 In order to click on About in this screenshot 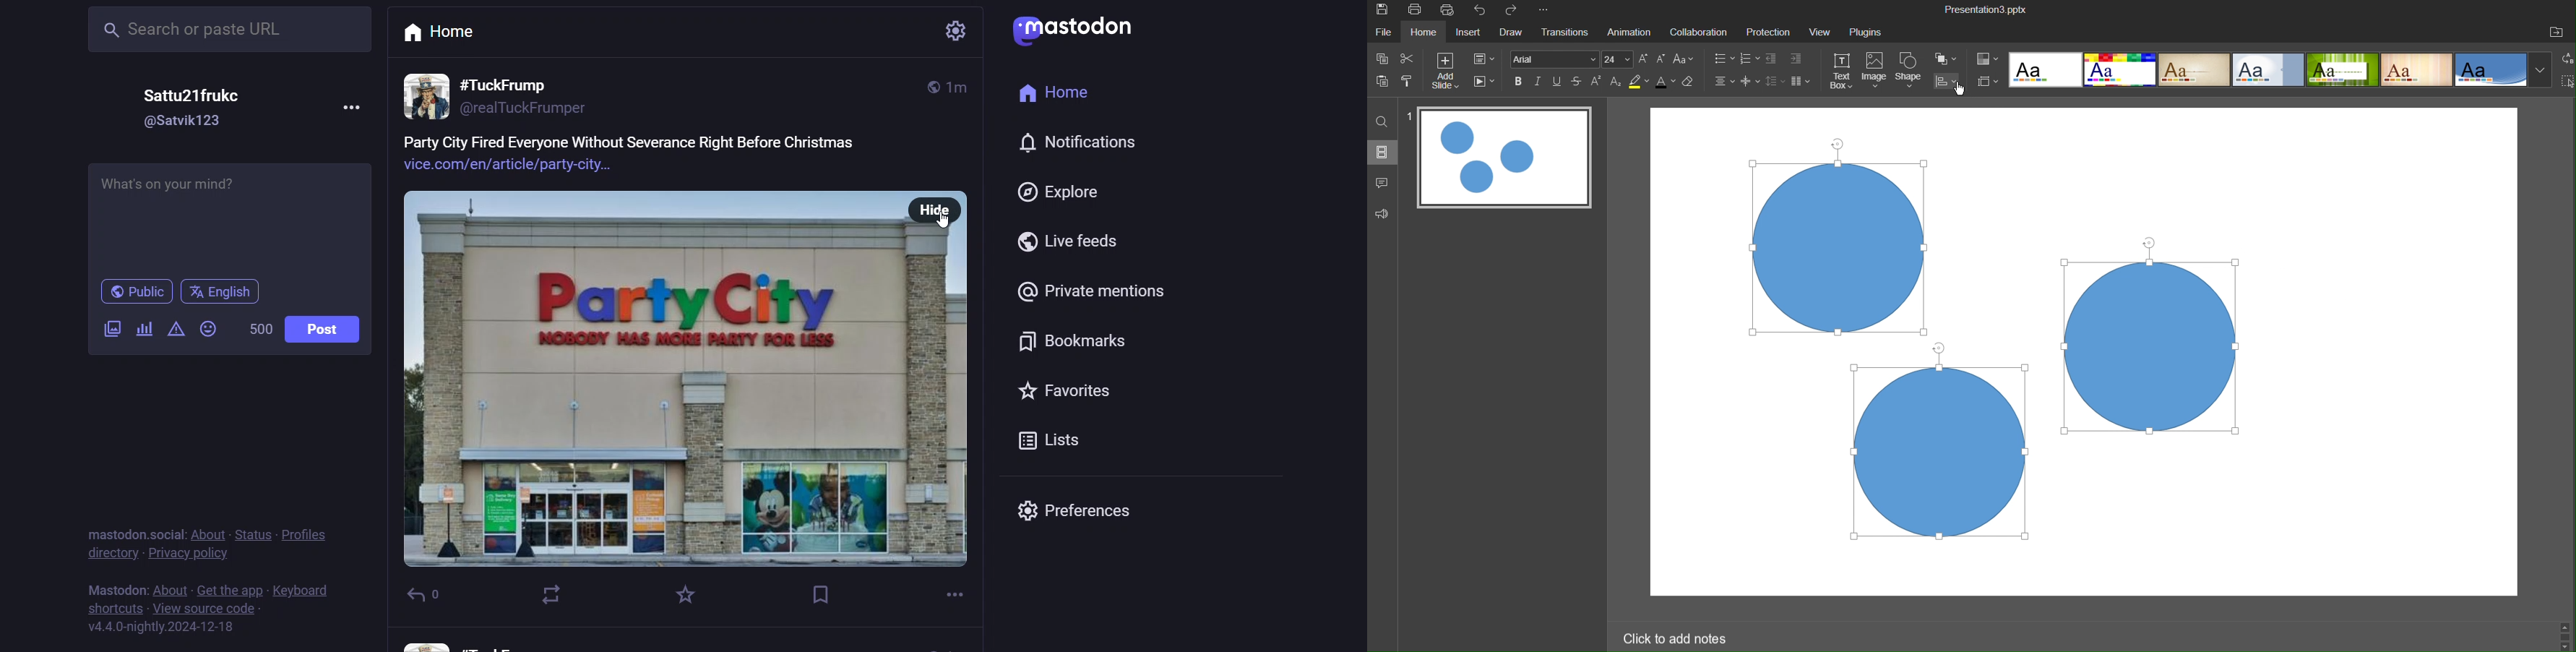, I will do `click(170, 586)`.